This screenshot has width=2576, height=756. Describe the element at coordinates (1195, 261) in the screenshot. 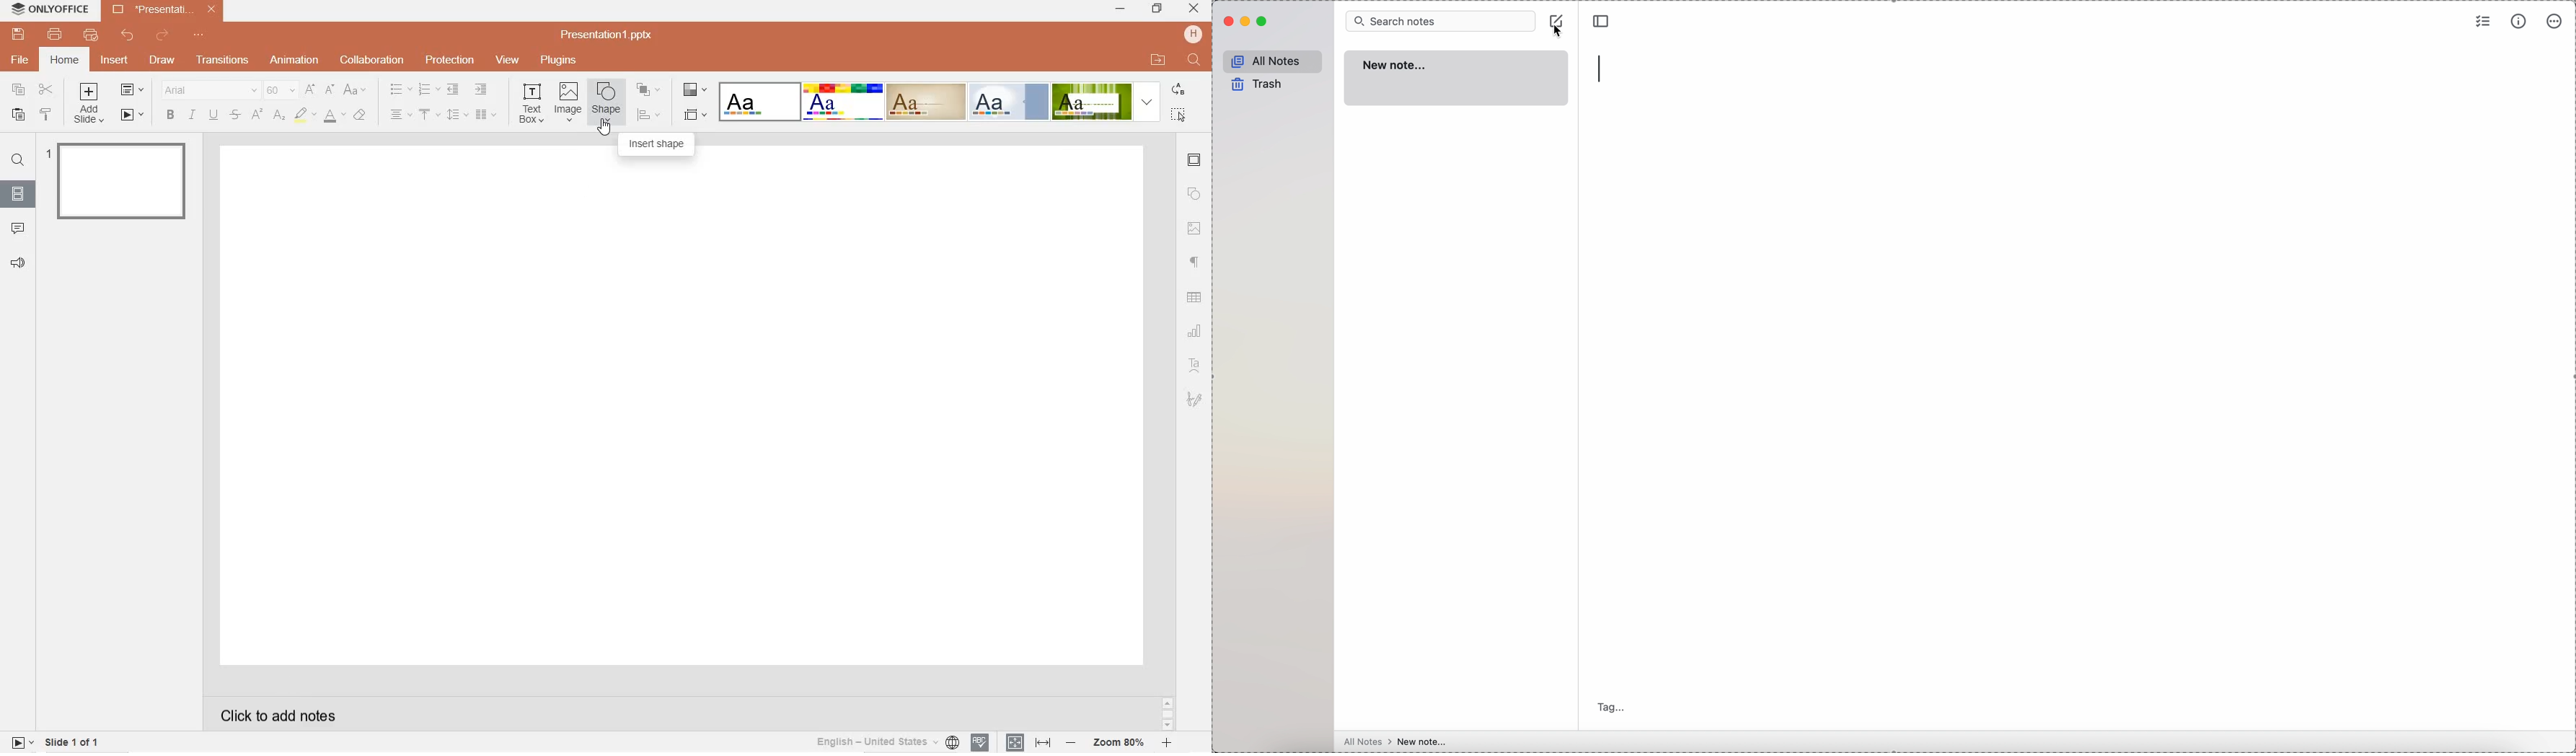

I see `paragraph settings` at that location.